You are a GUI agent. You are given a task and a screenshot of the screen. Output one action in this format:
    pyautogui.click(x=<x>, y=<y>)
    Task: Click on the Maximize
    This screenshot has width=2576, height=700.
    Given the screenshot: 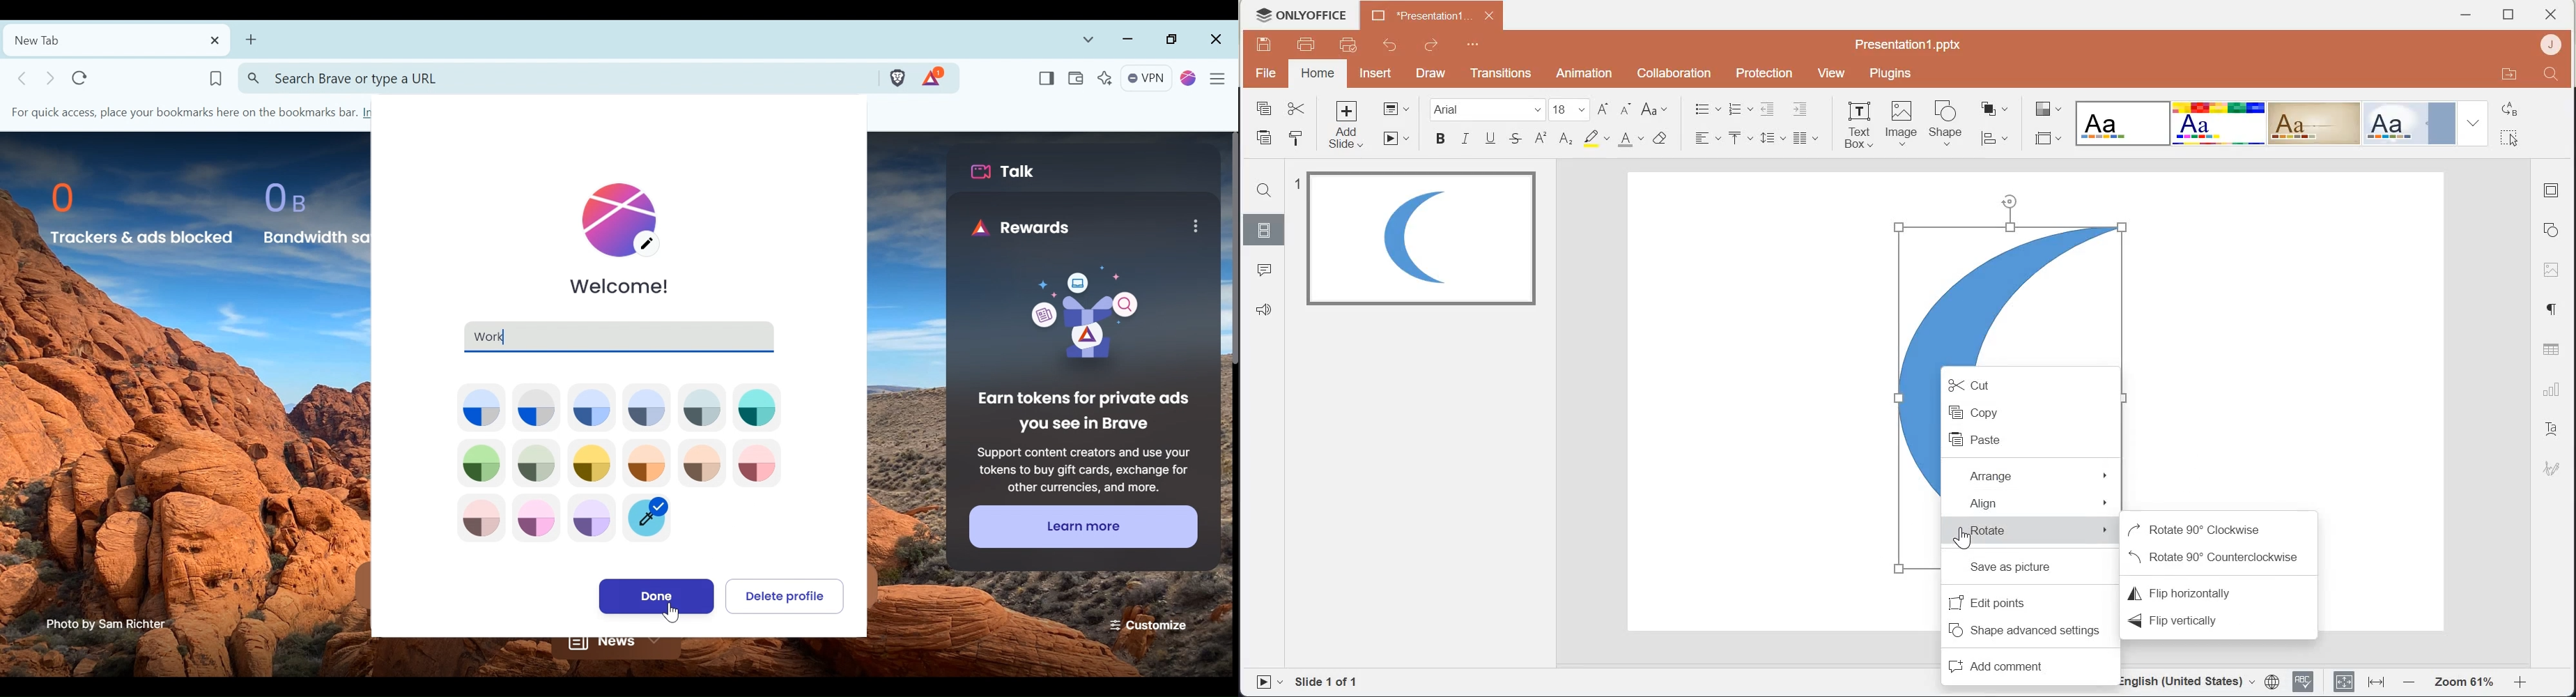 What is the action you would take?
    pyautogui.click(x=2509, y=15)
    